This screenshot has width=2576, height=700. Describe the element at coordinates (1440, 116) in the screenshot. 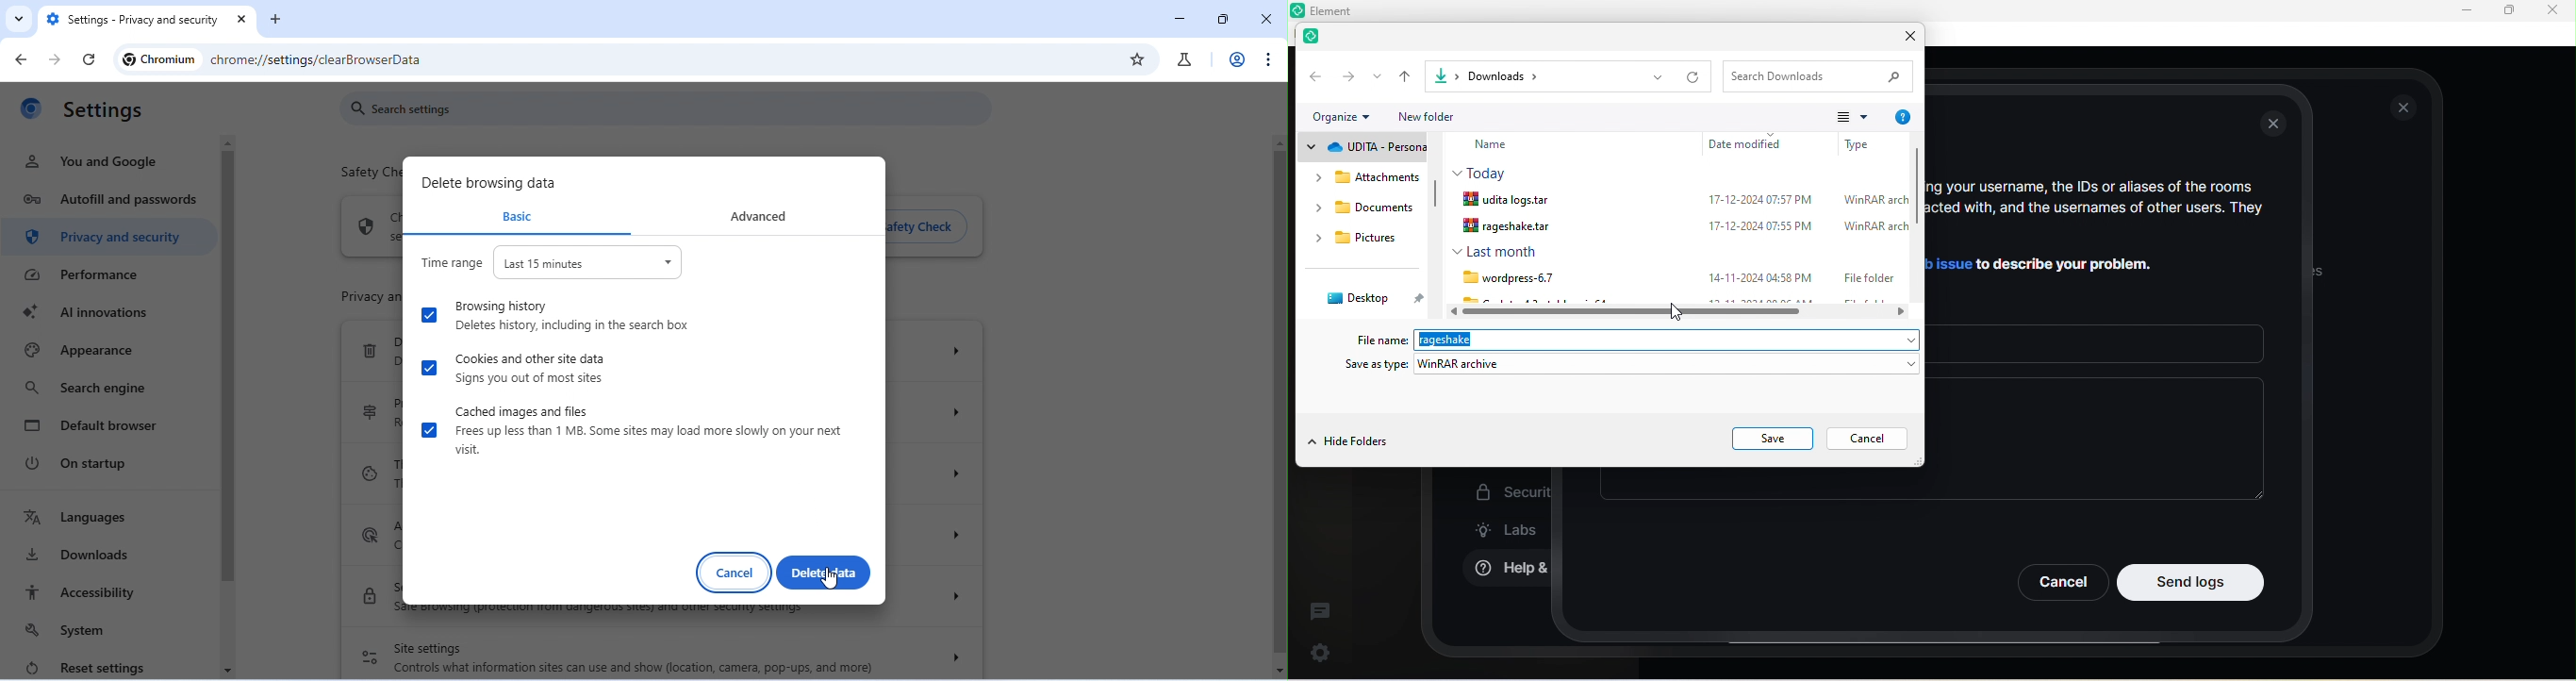

I see `new folder` at that location.